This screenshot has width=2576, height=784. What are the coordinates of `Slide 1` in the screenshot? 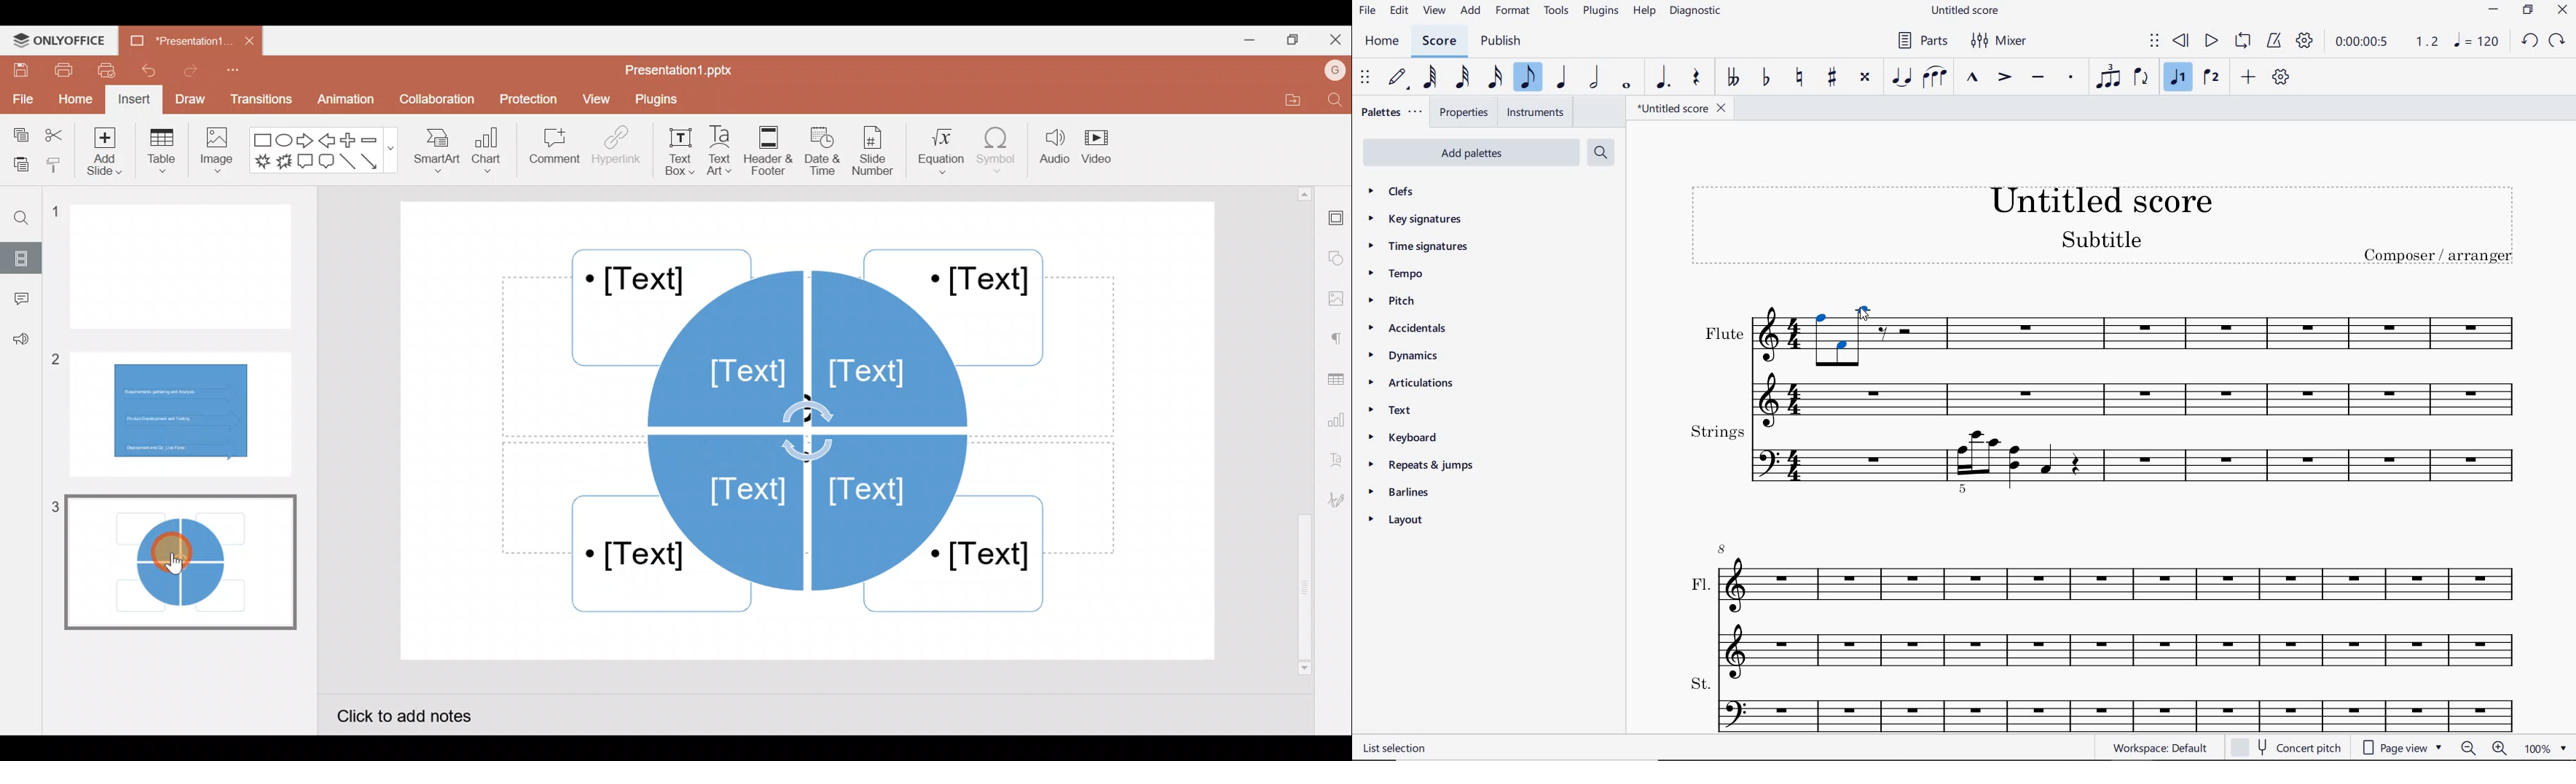 It's located at (187, 268).